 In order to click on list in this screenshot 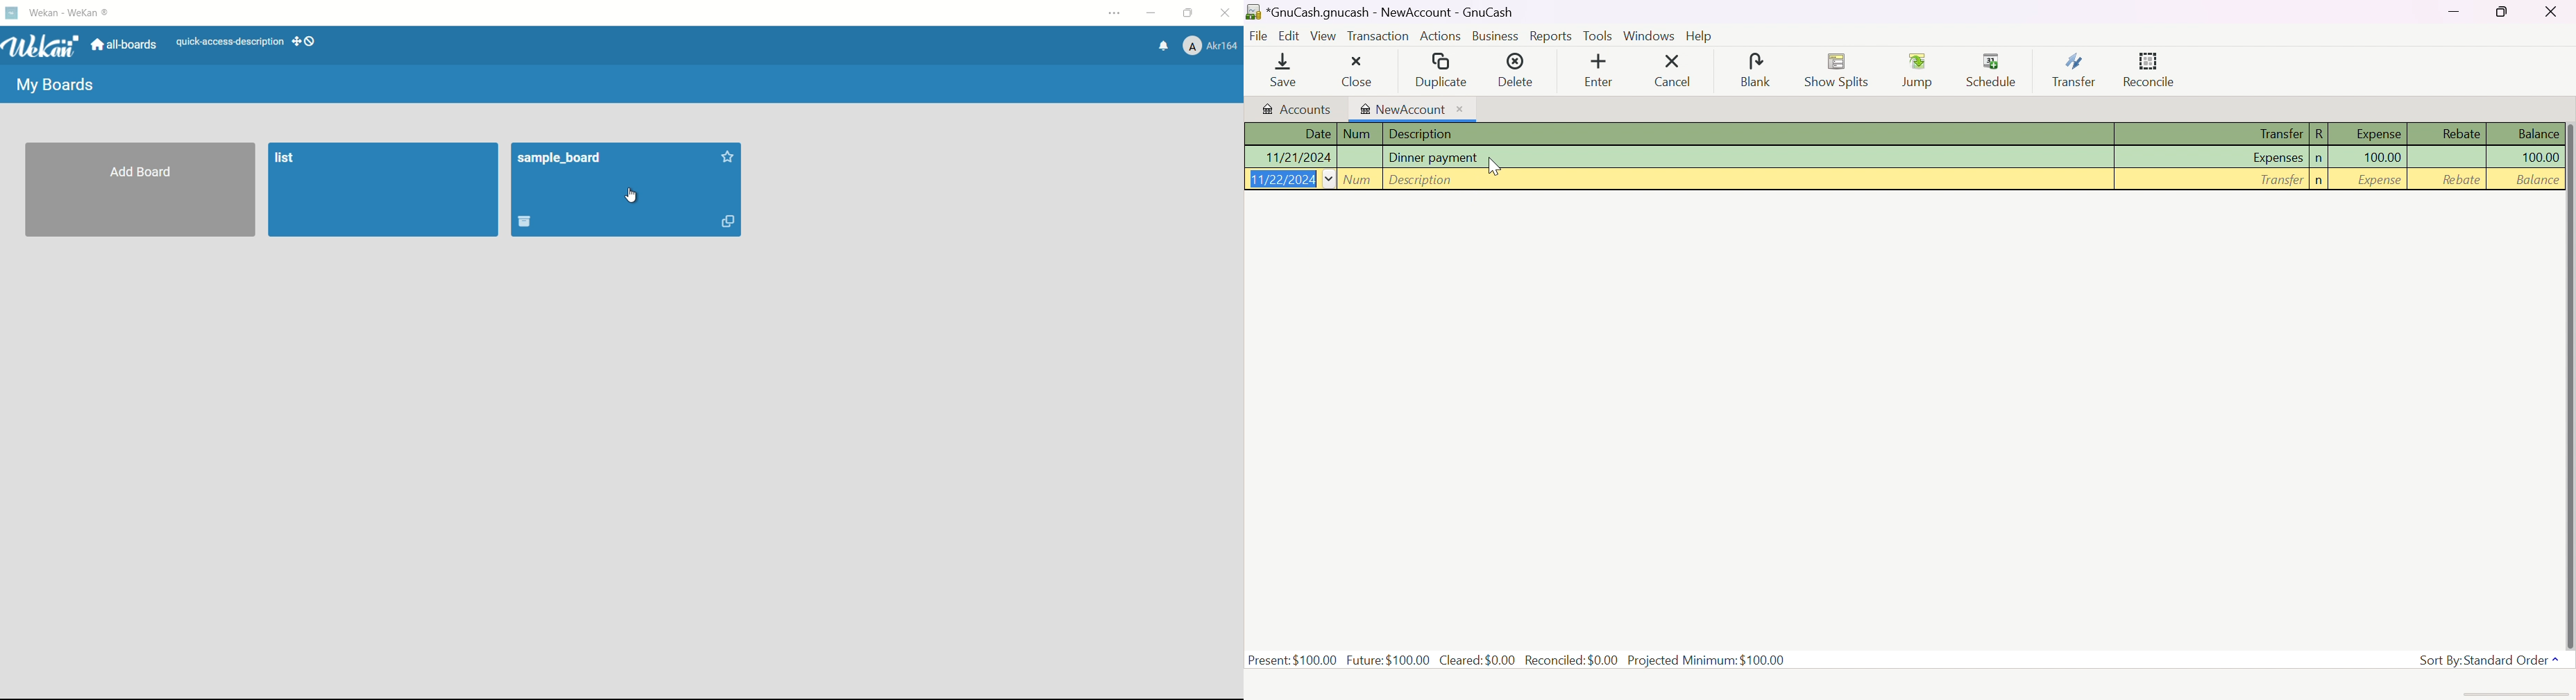, I will do `click(285, 159)`.